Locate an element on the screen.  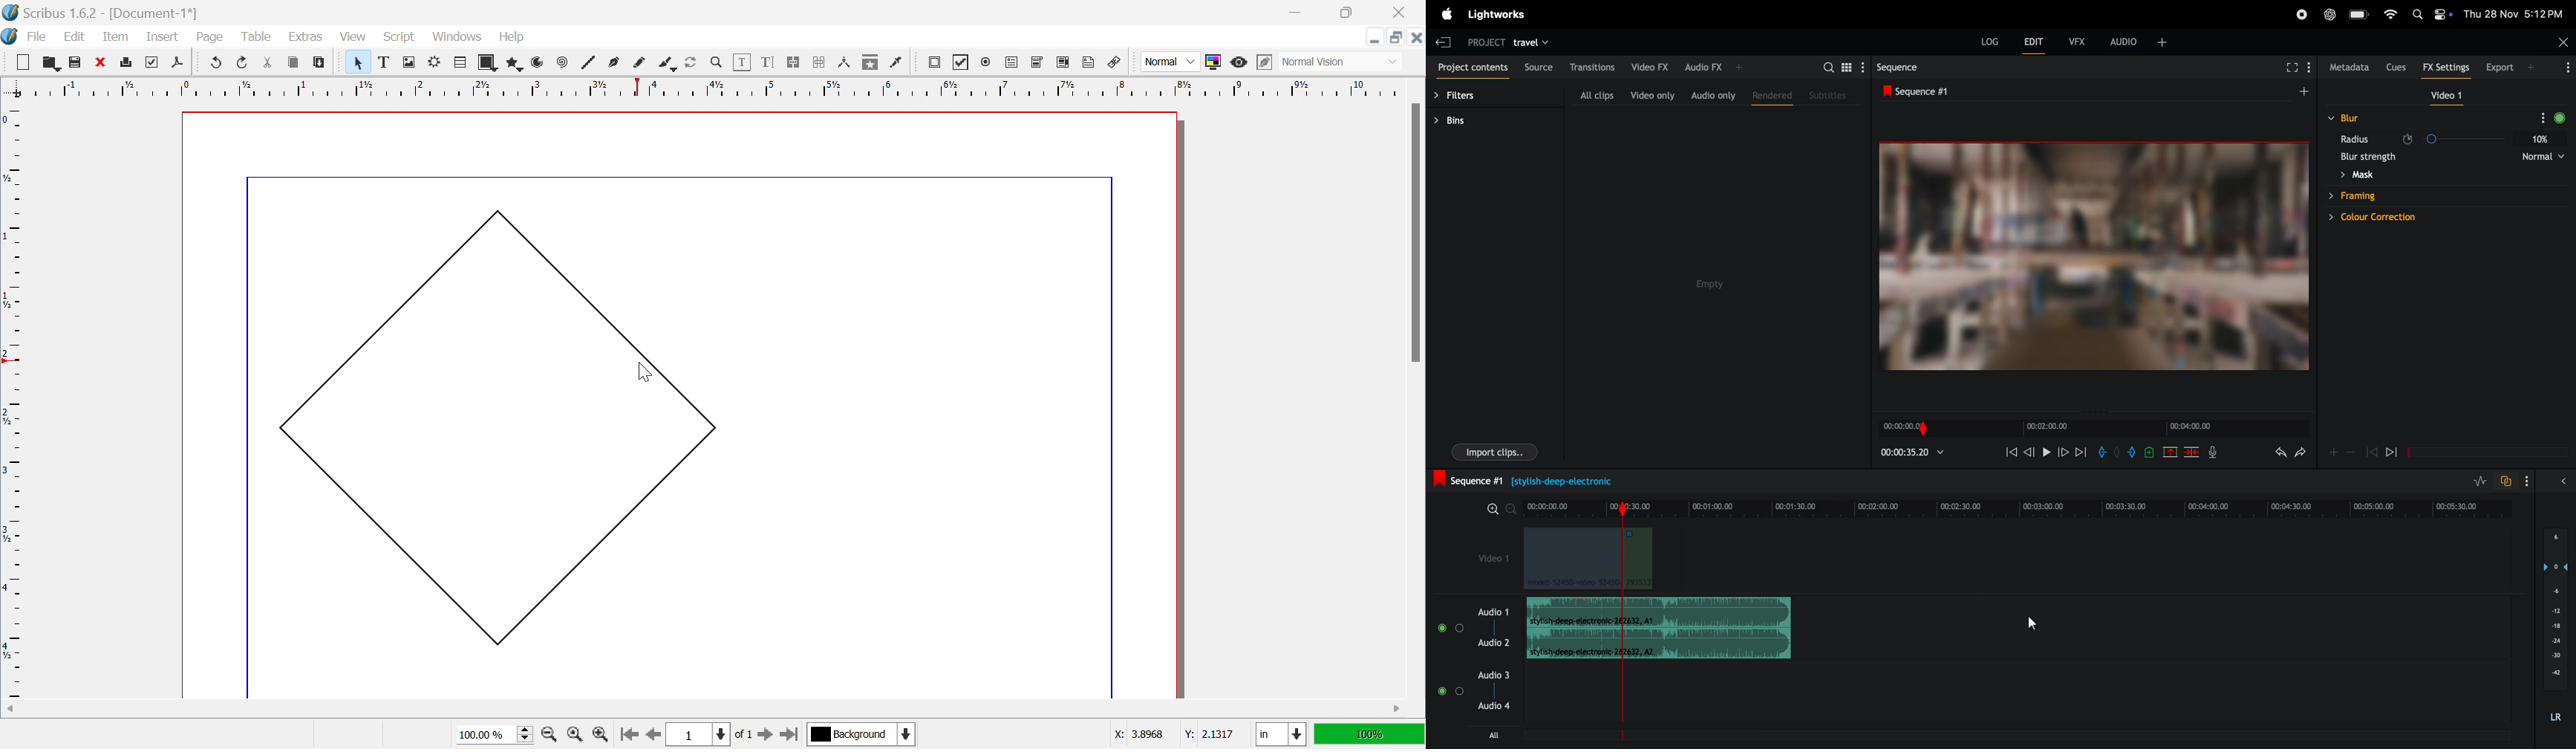
Measurements is located at coordinates (846, 63).